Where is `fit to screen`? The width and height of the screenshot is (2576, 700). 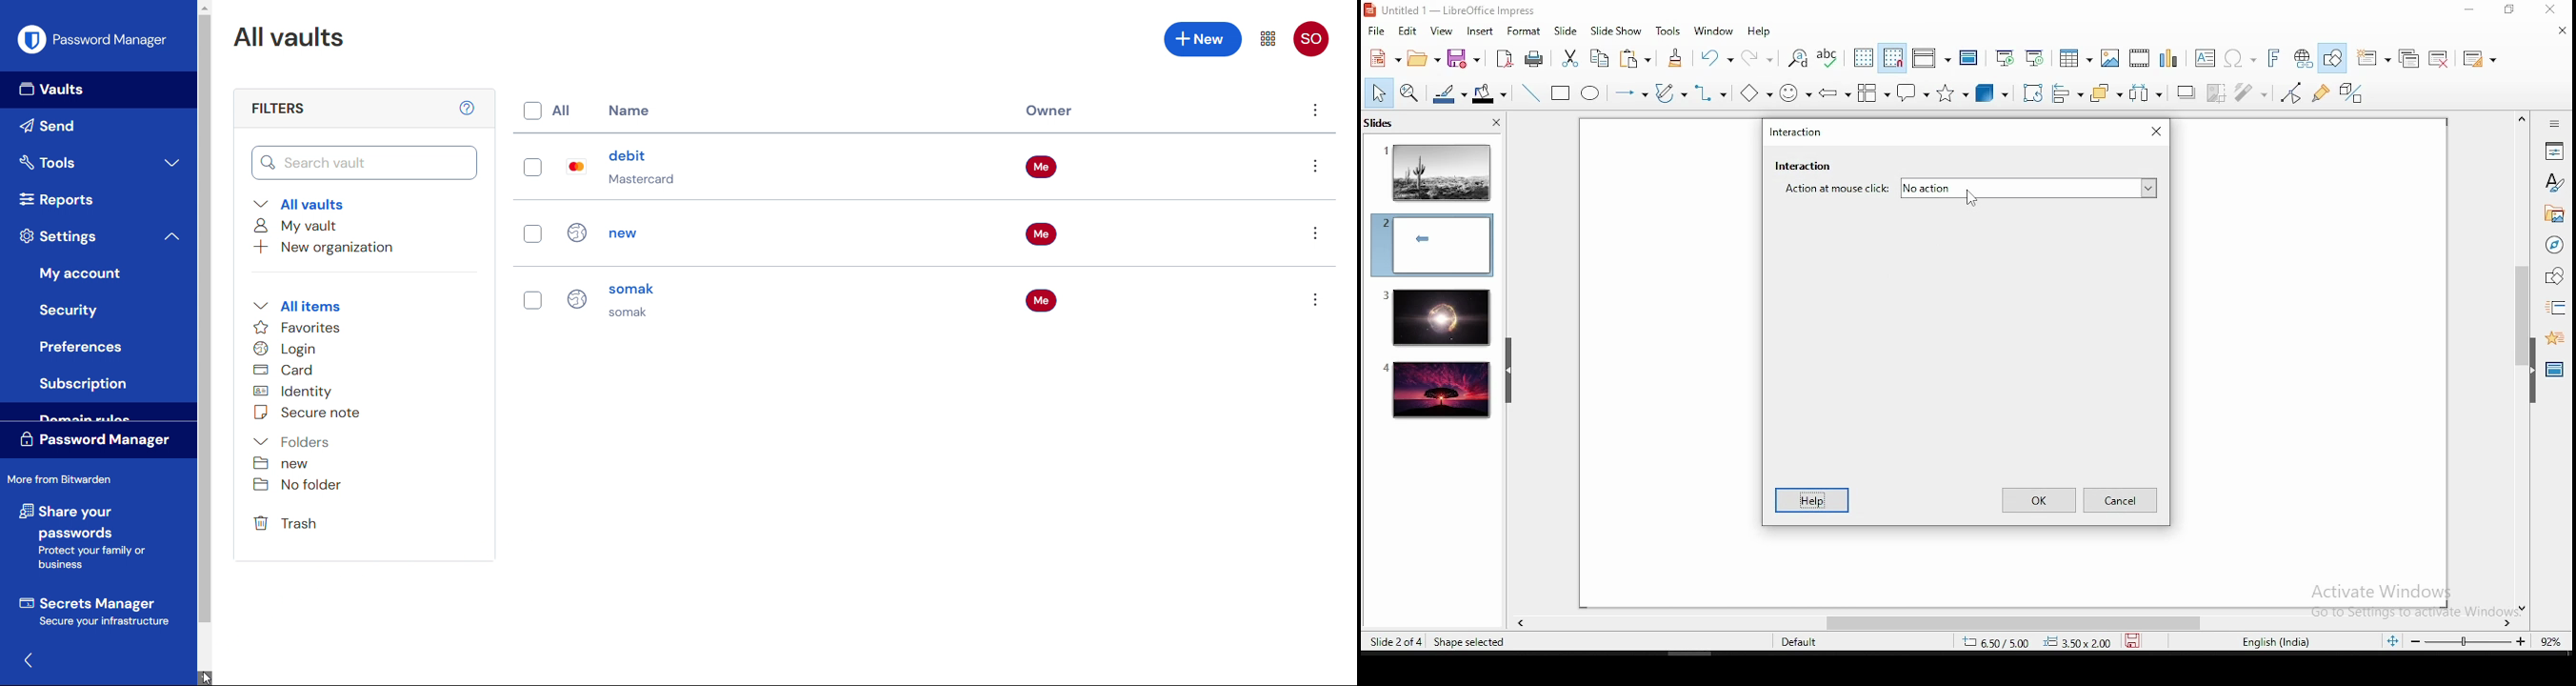
fit to screen is located at coordinates (2392, 642).